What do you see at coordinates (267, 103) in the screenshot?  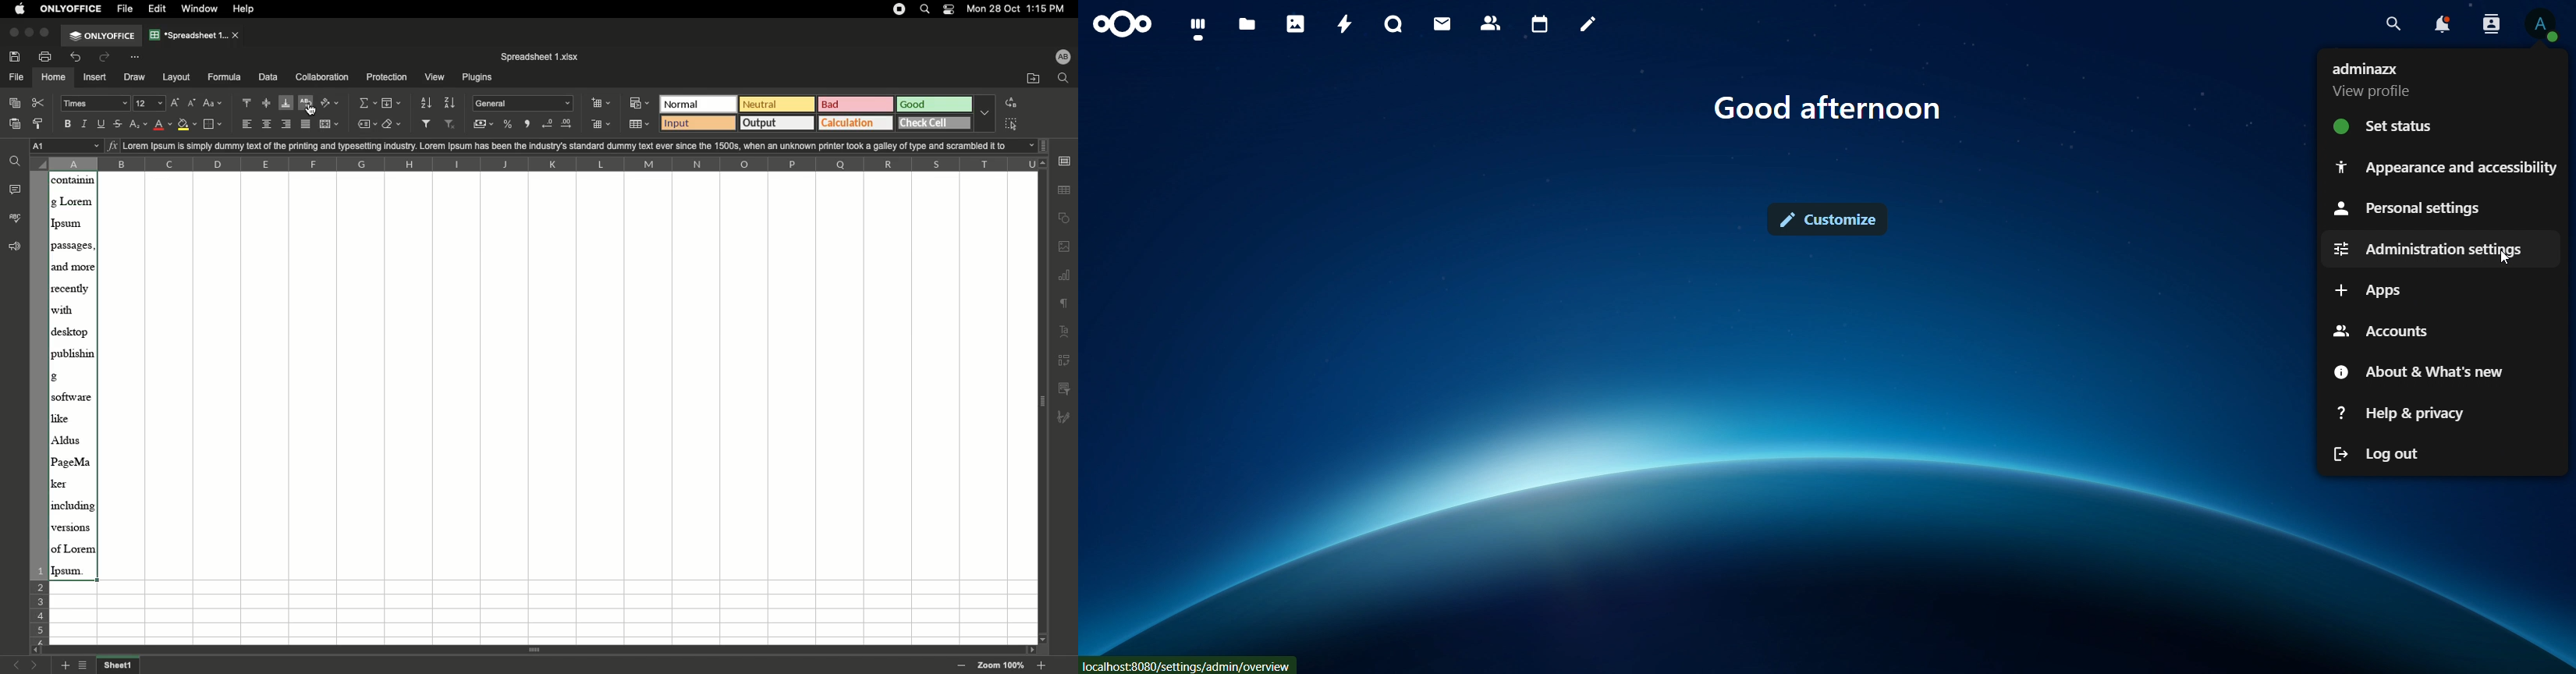 I see `Align middle` at bounding box center [267, 103].